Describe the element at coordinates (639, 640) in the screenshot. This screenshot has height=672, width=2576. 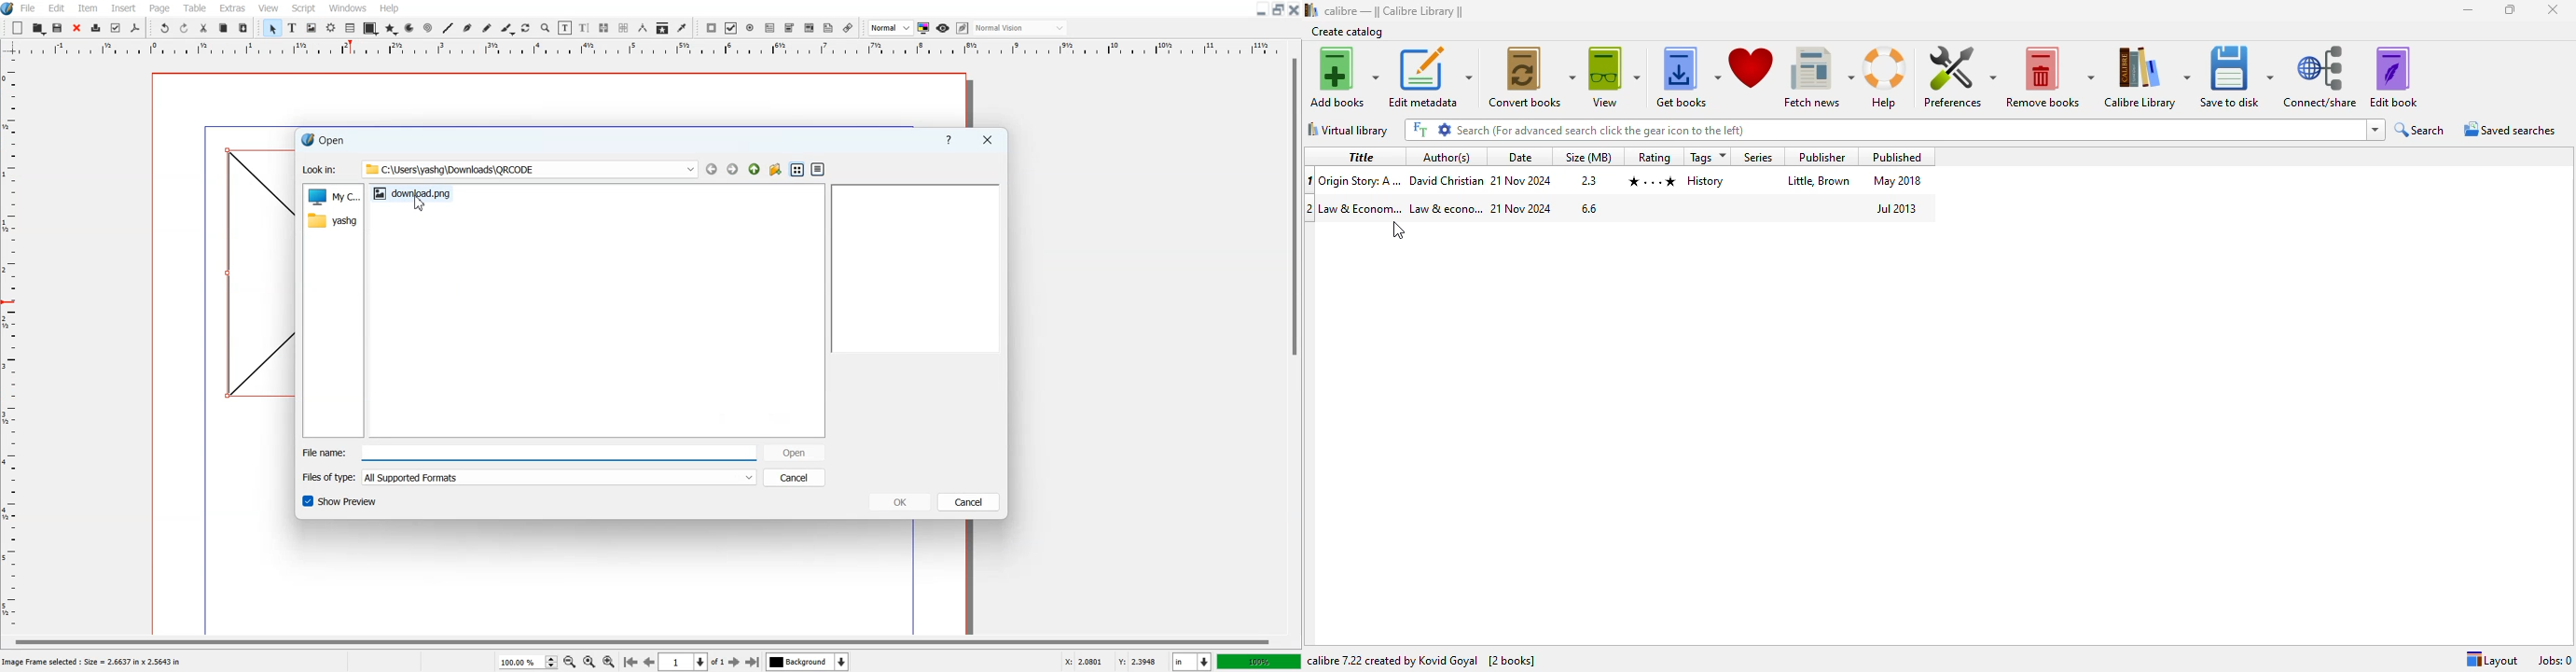
I see `Horizontal scroll bar` at that location.